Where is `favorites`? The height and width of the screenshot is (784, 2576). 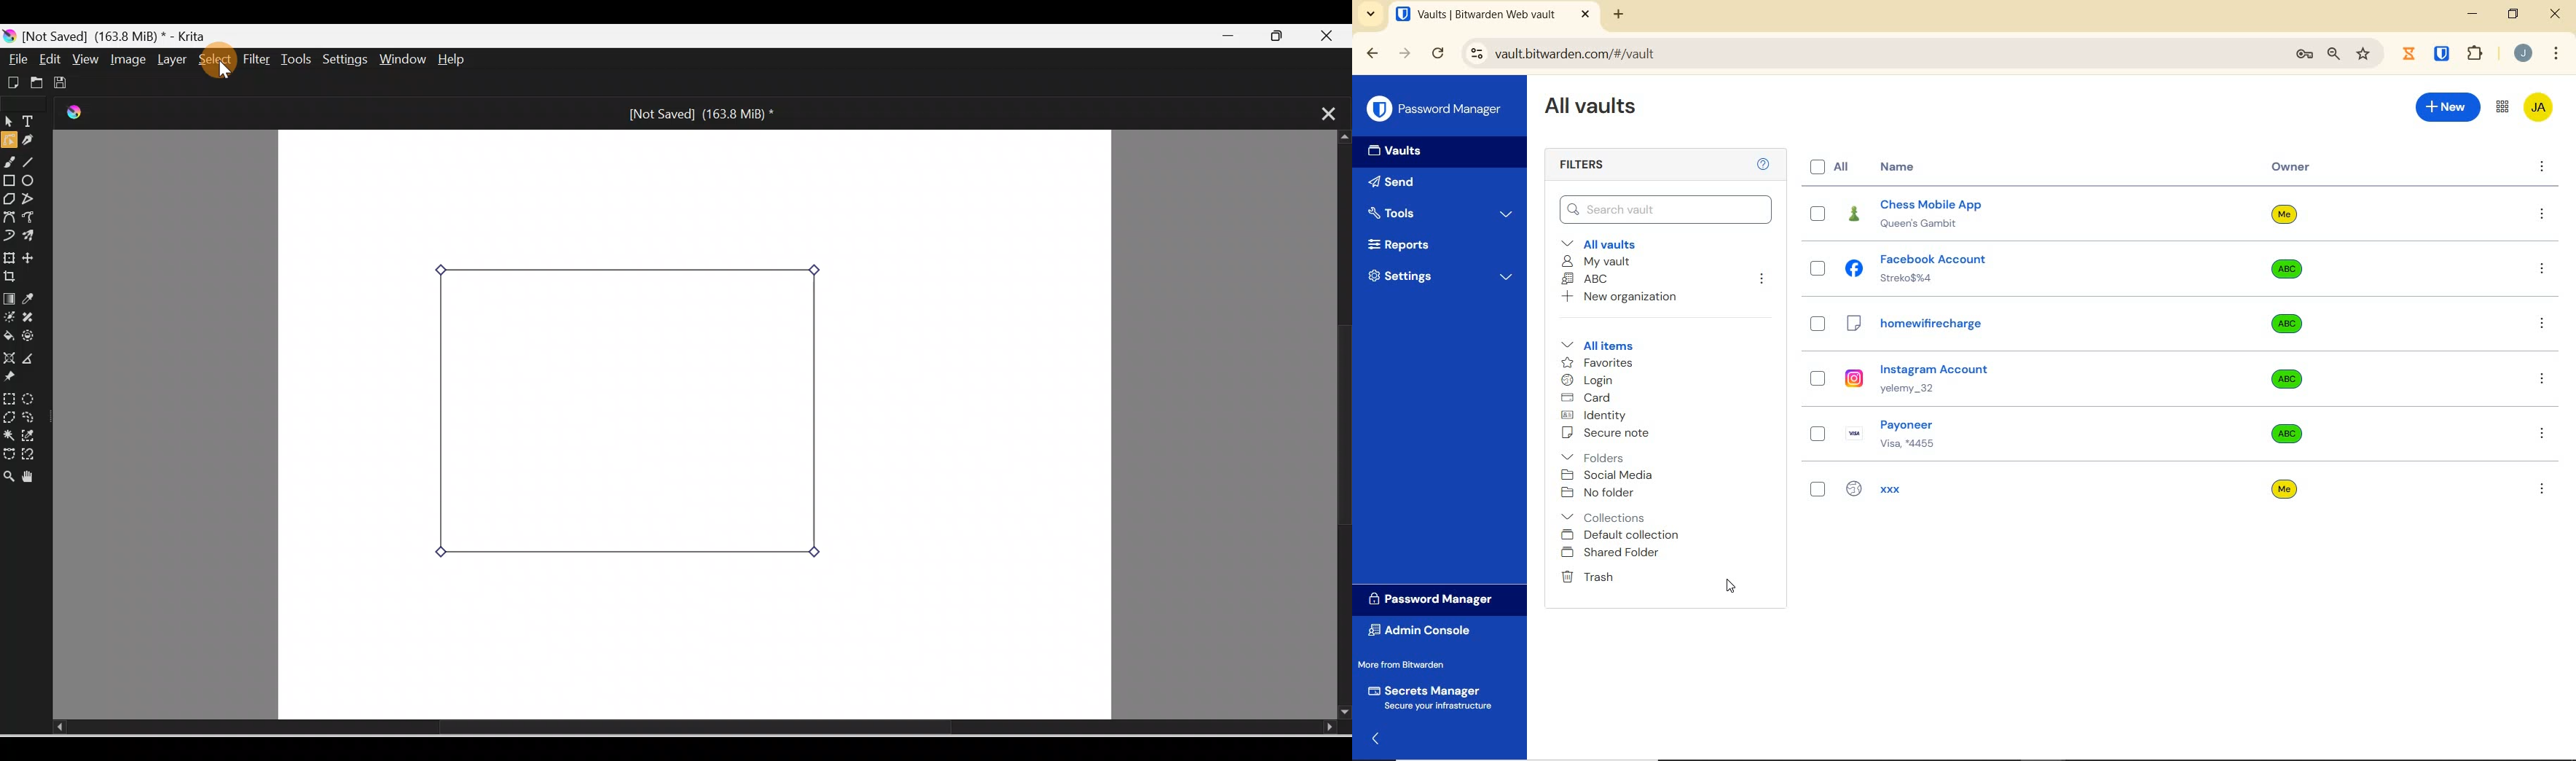
favorites is located at coordinates (1603, 363).